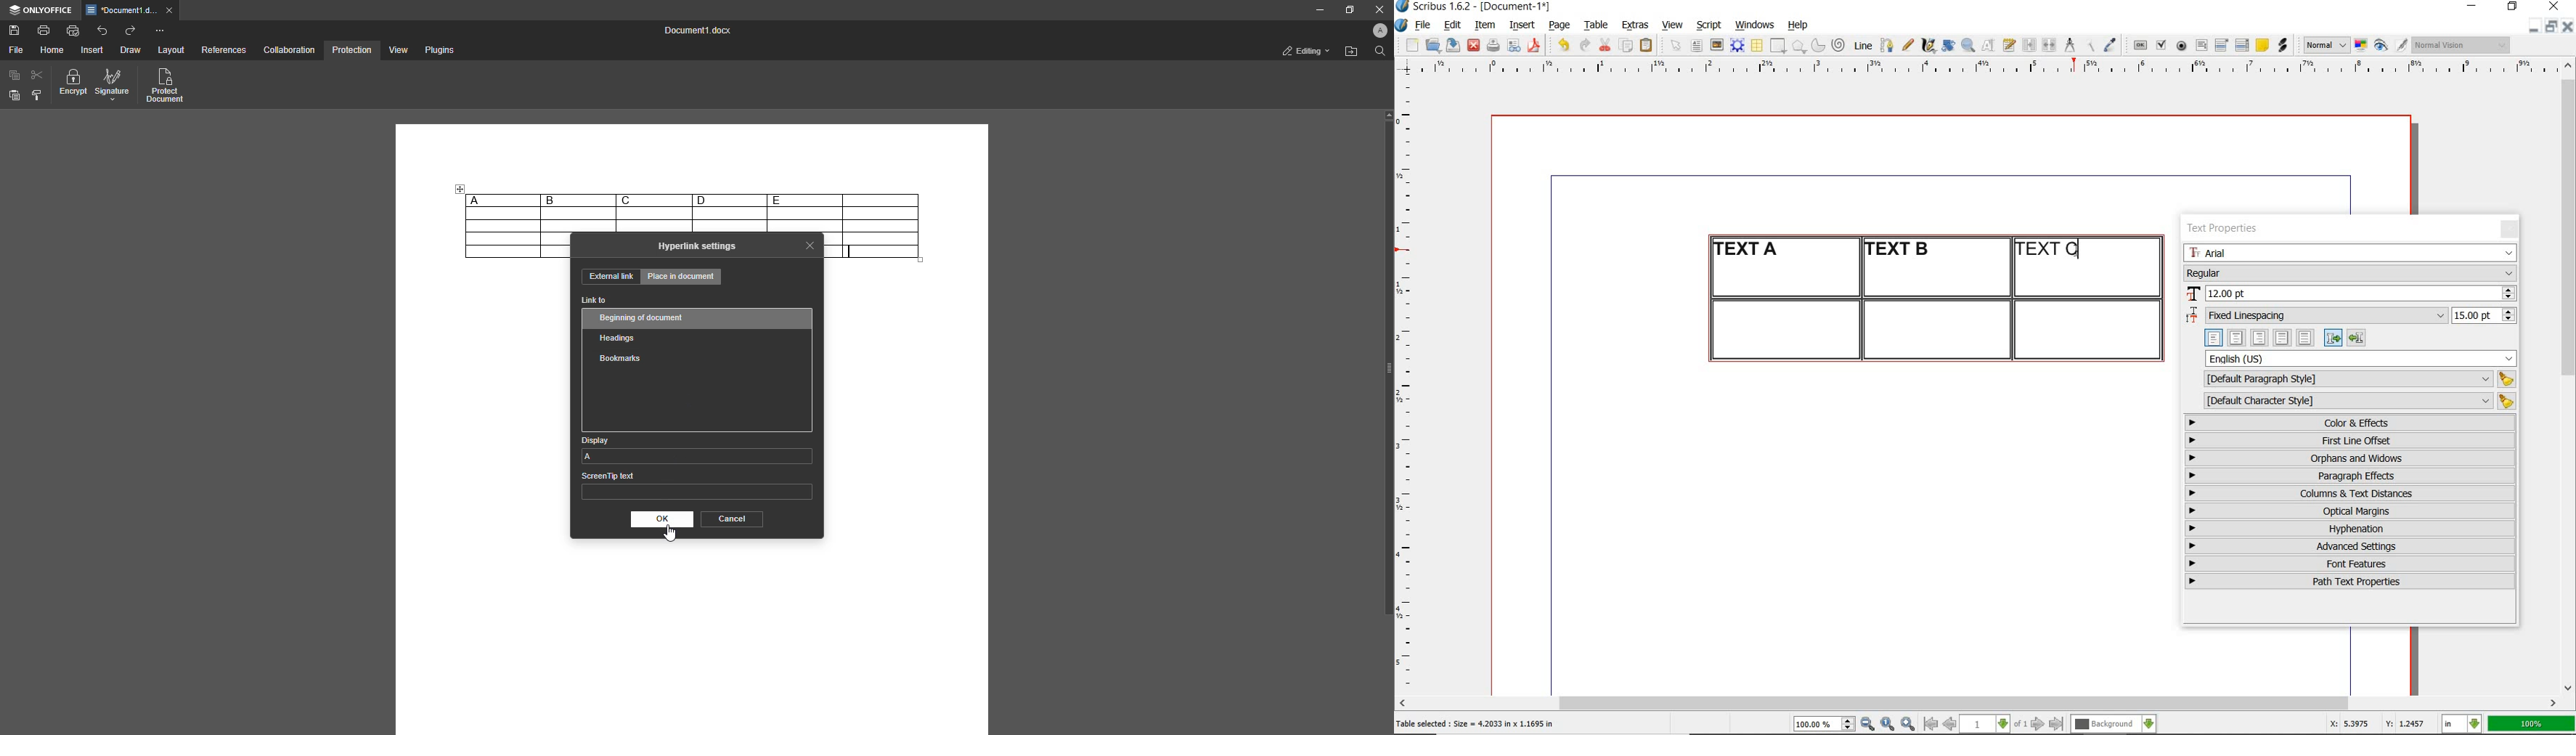 This screenshot has width=2576, height=756. Describe the element at coordinates (2285, 337) in the screenshot. I see `text alignment` at that location.